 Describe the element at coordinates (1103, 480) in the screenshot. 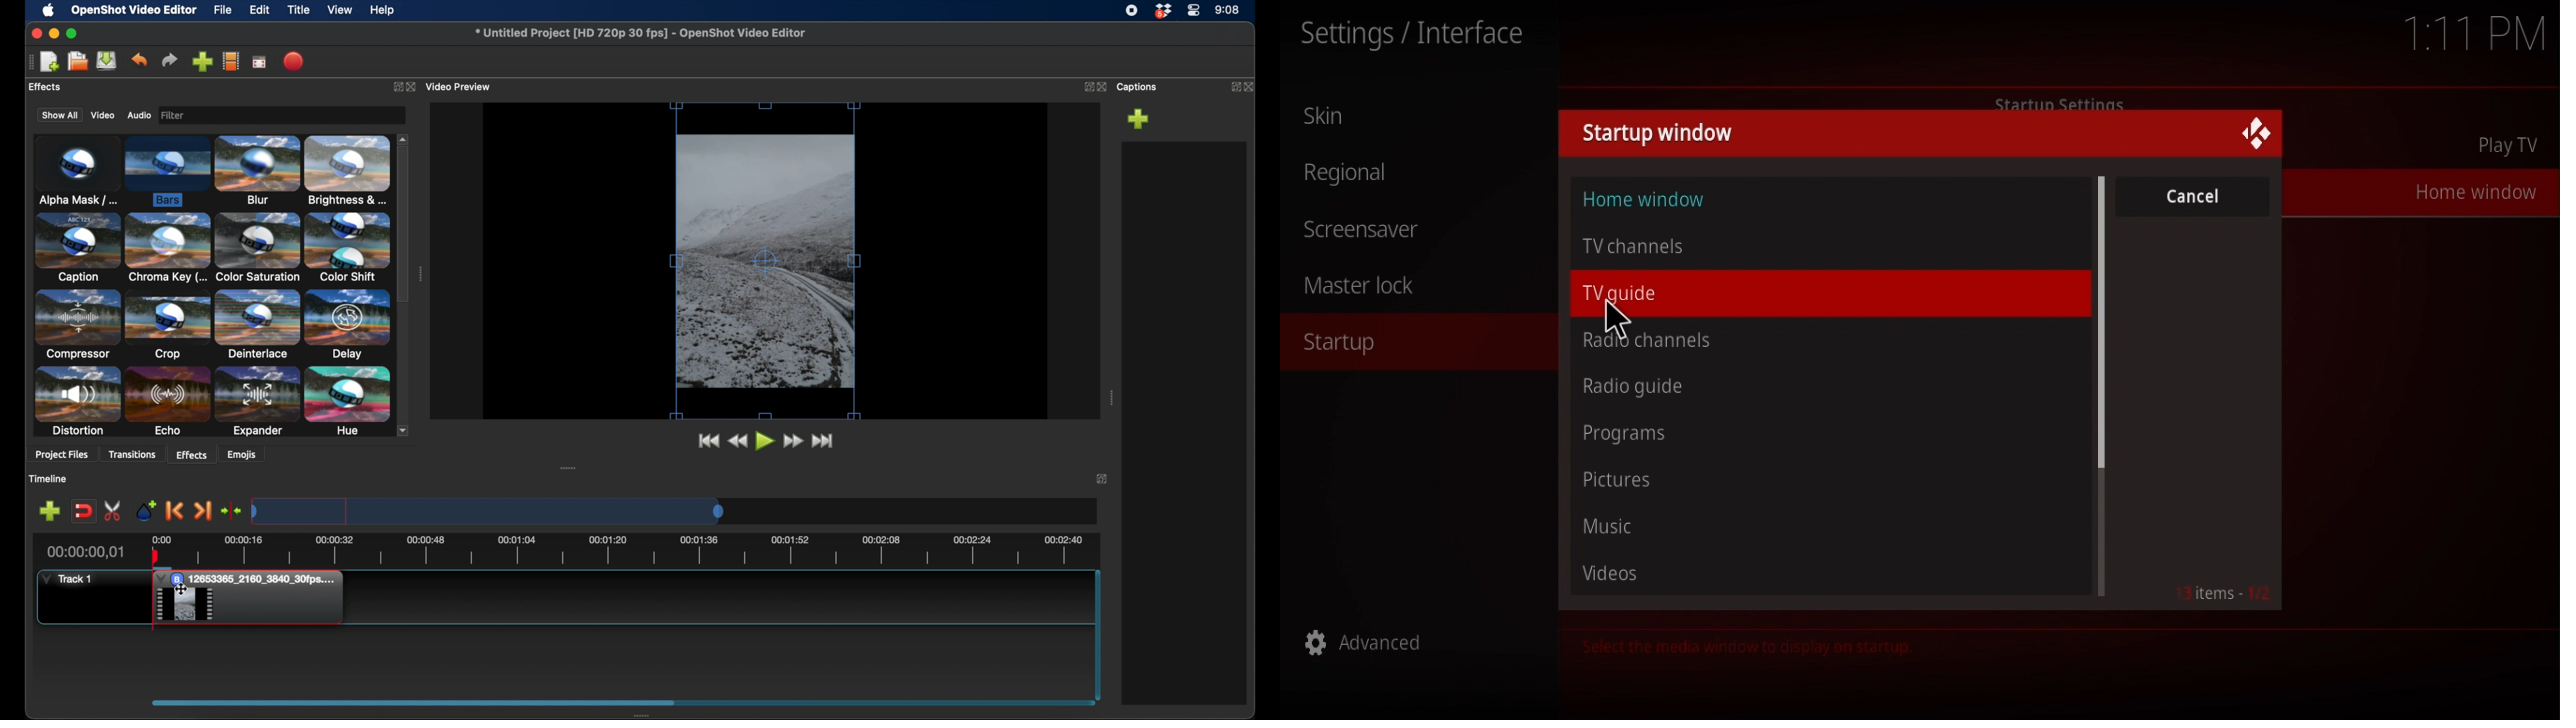

I see `expand` at that location.